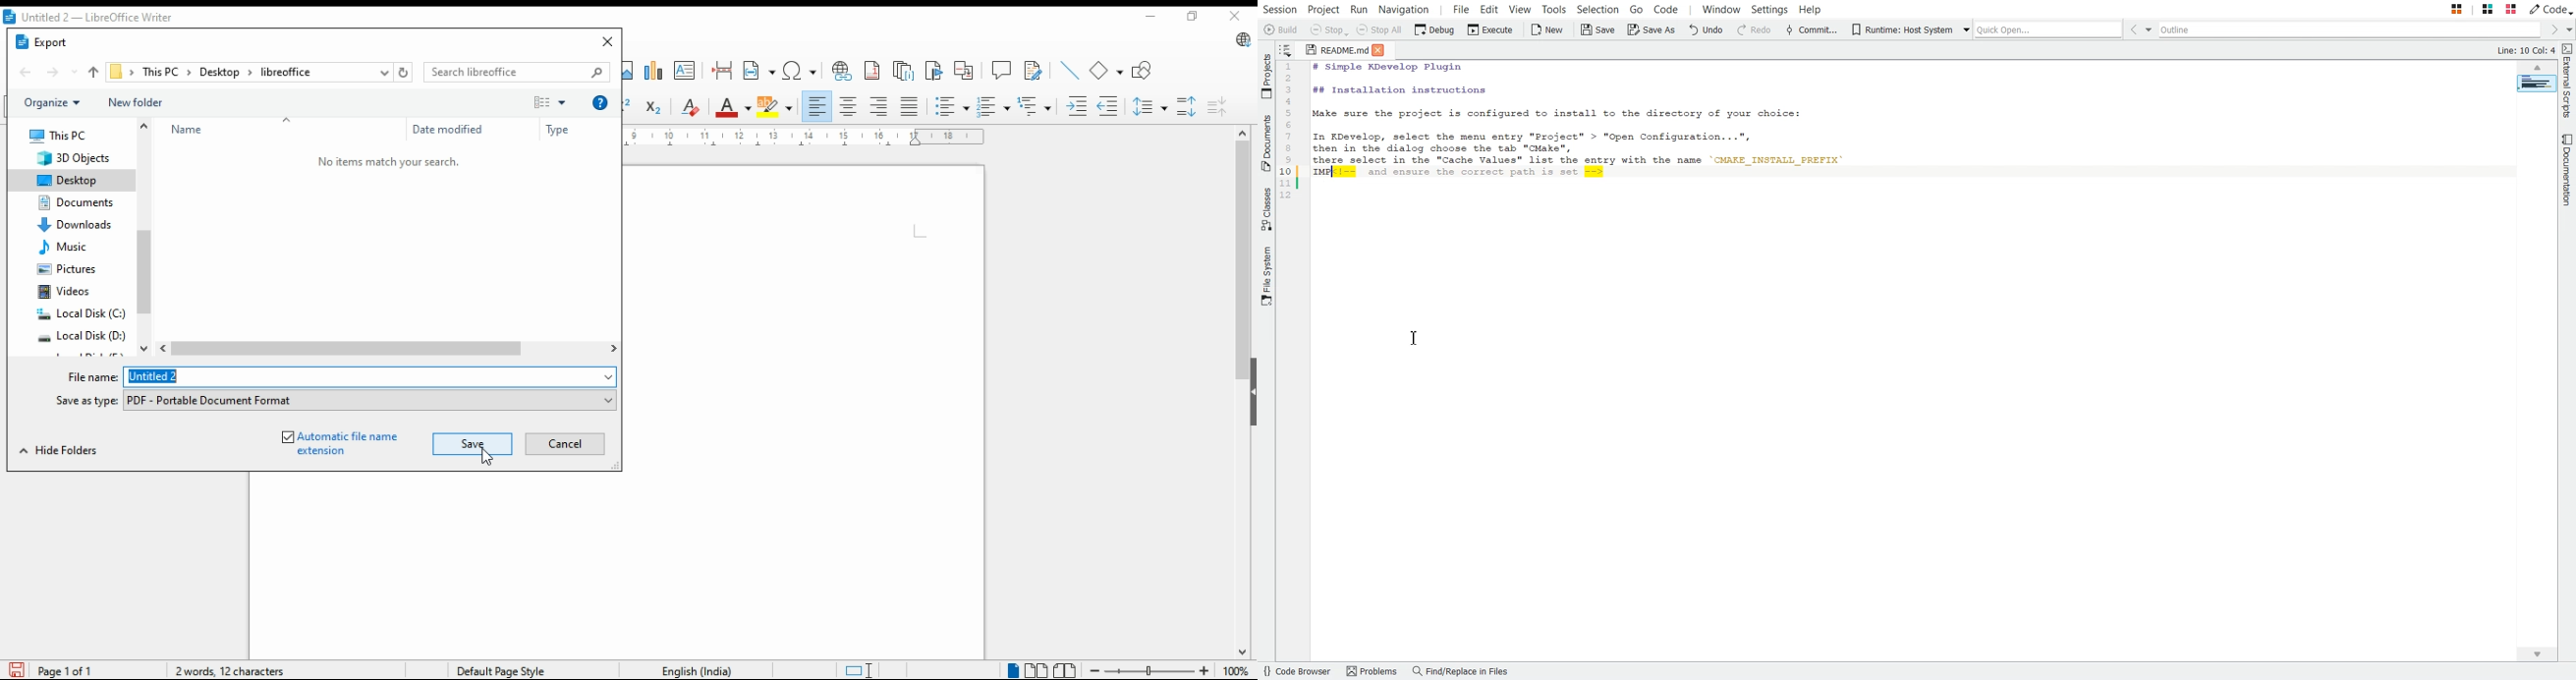  Describe the element at coordinates (519, 72) in the screenshot. I see `search bar` at that location.